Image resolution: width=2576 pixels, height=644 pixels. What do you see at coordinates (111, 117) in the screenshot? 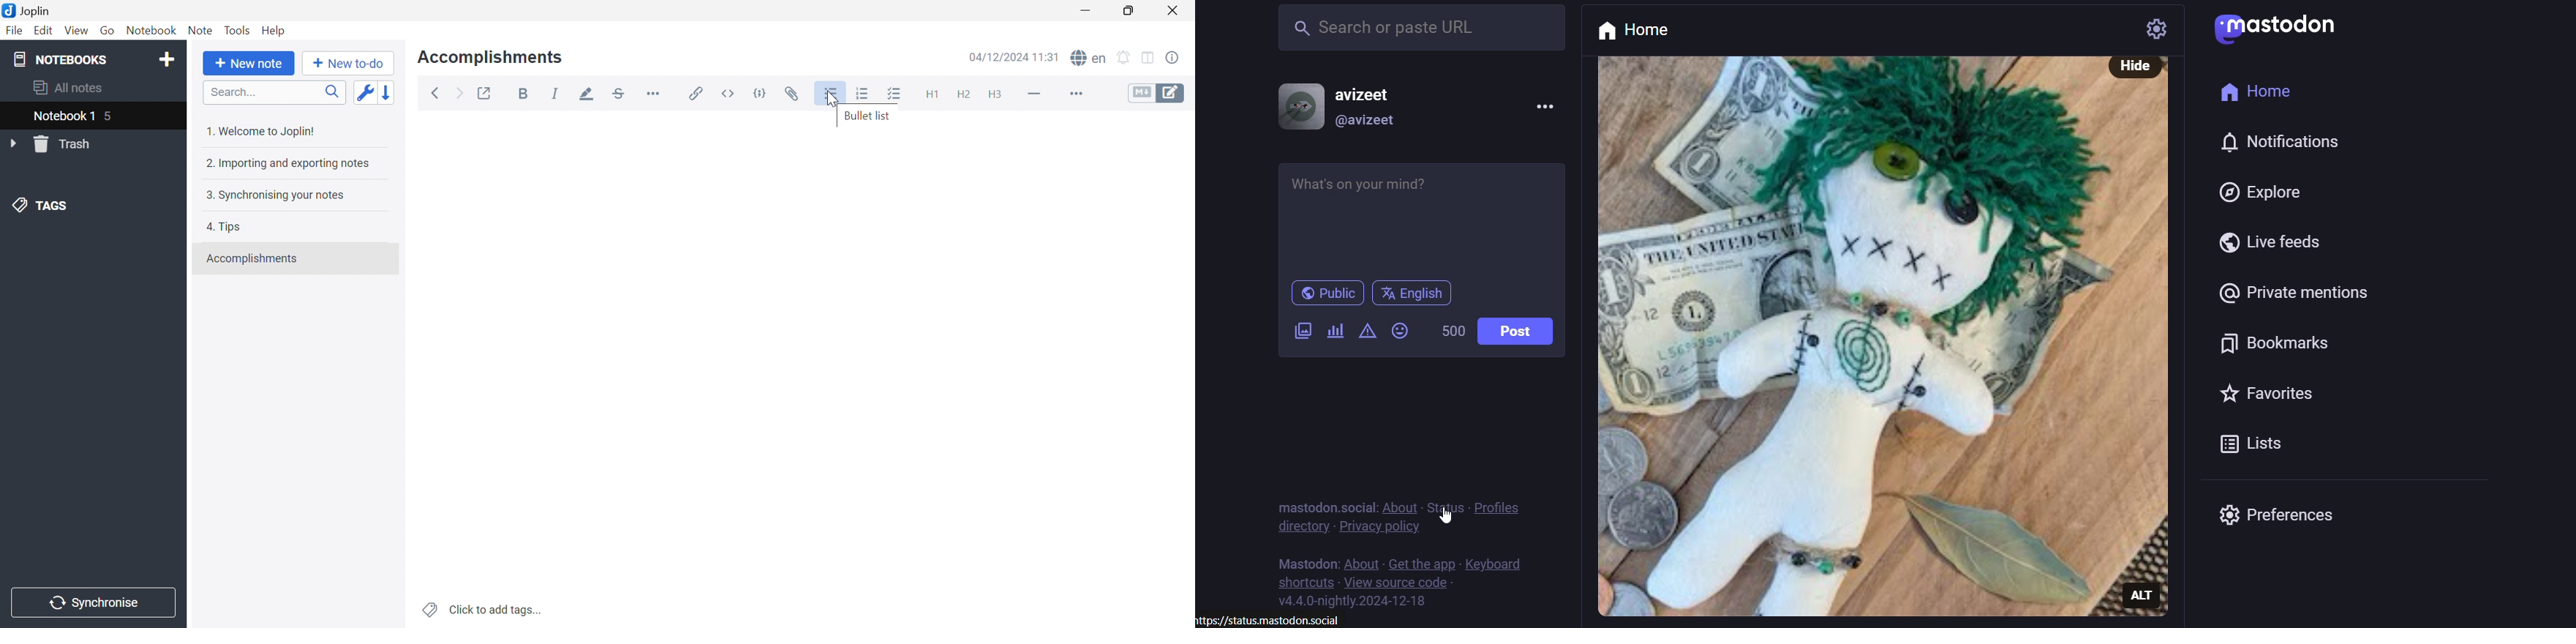
I see `5` at bounding box center [111, 117].